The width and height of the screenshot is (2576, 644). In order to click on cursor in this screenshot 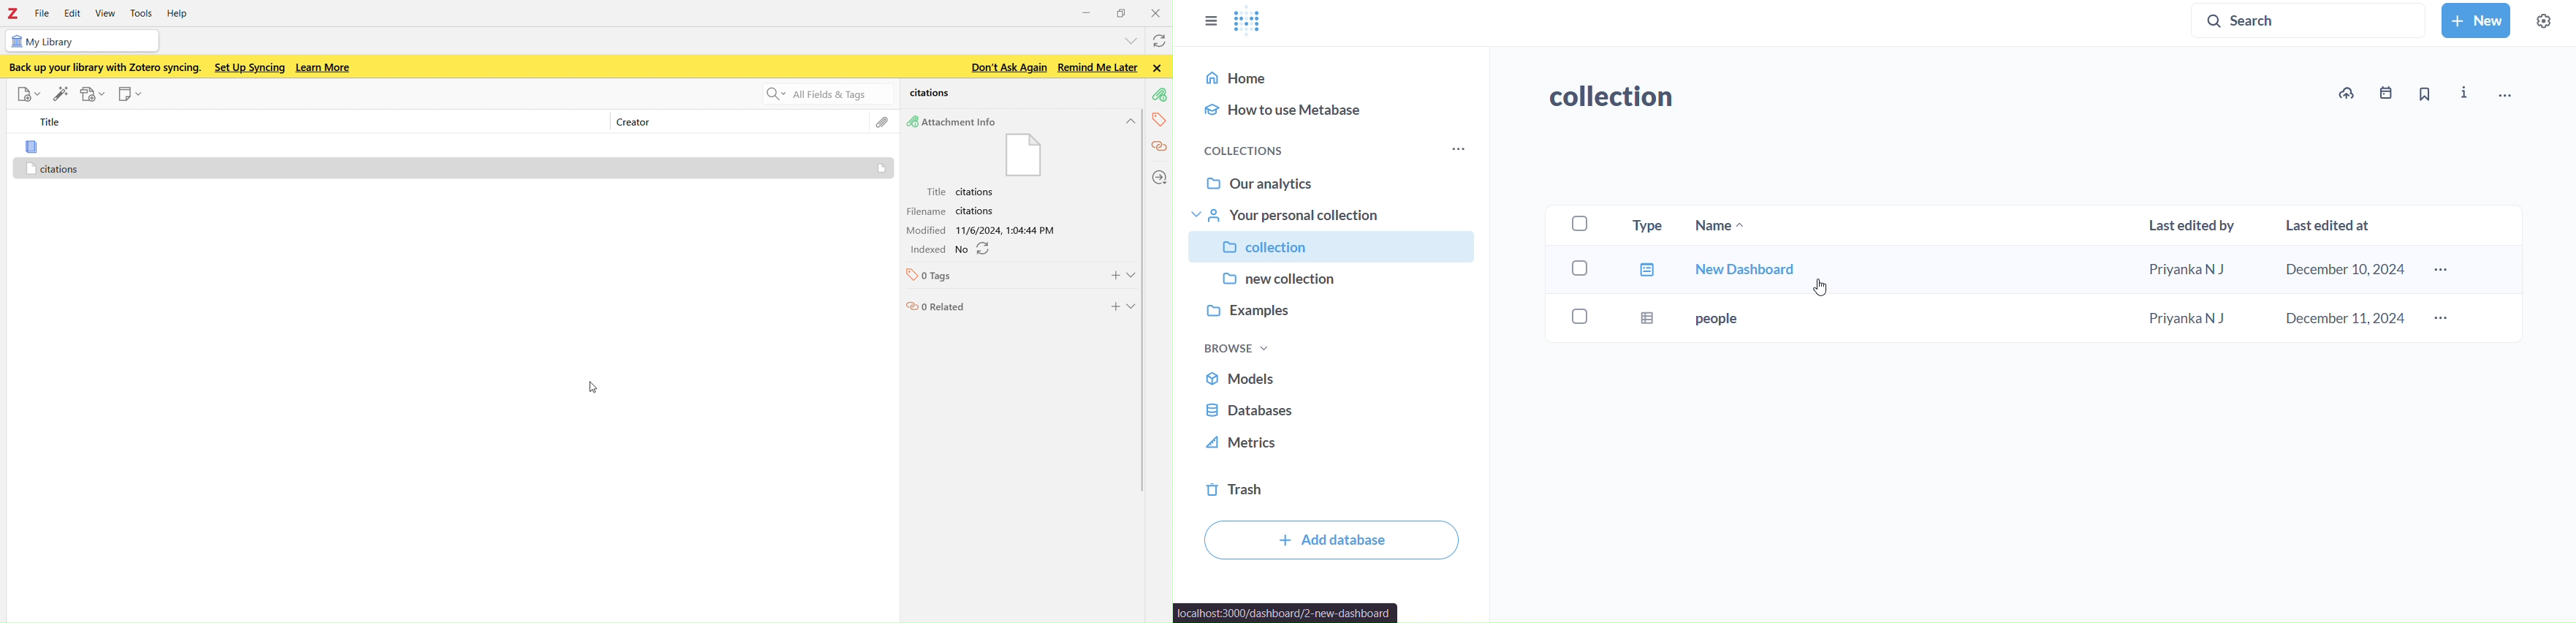, I will do `click(1817, 289)`.